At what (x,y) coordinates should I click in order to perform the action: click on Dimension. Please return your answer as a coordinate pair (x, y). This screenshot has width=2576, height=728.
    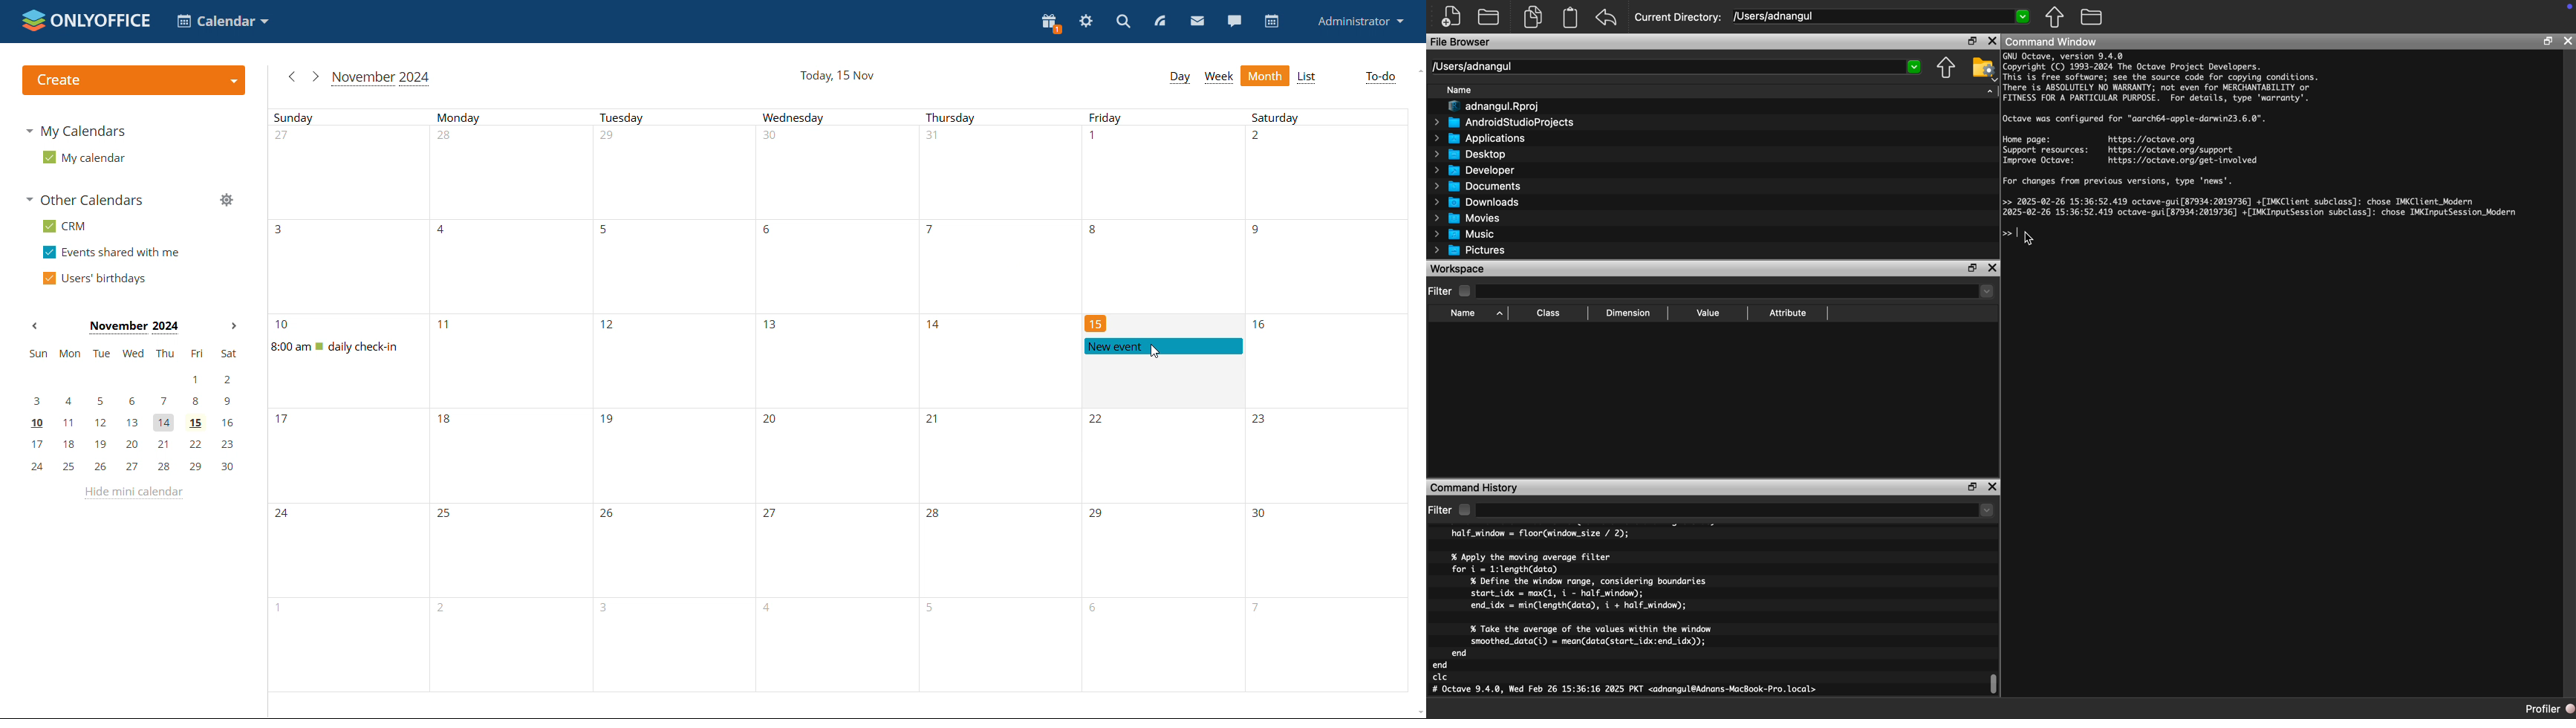
    Looking at the image, I should click on (1629, 313).